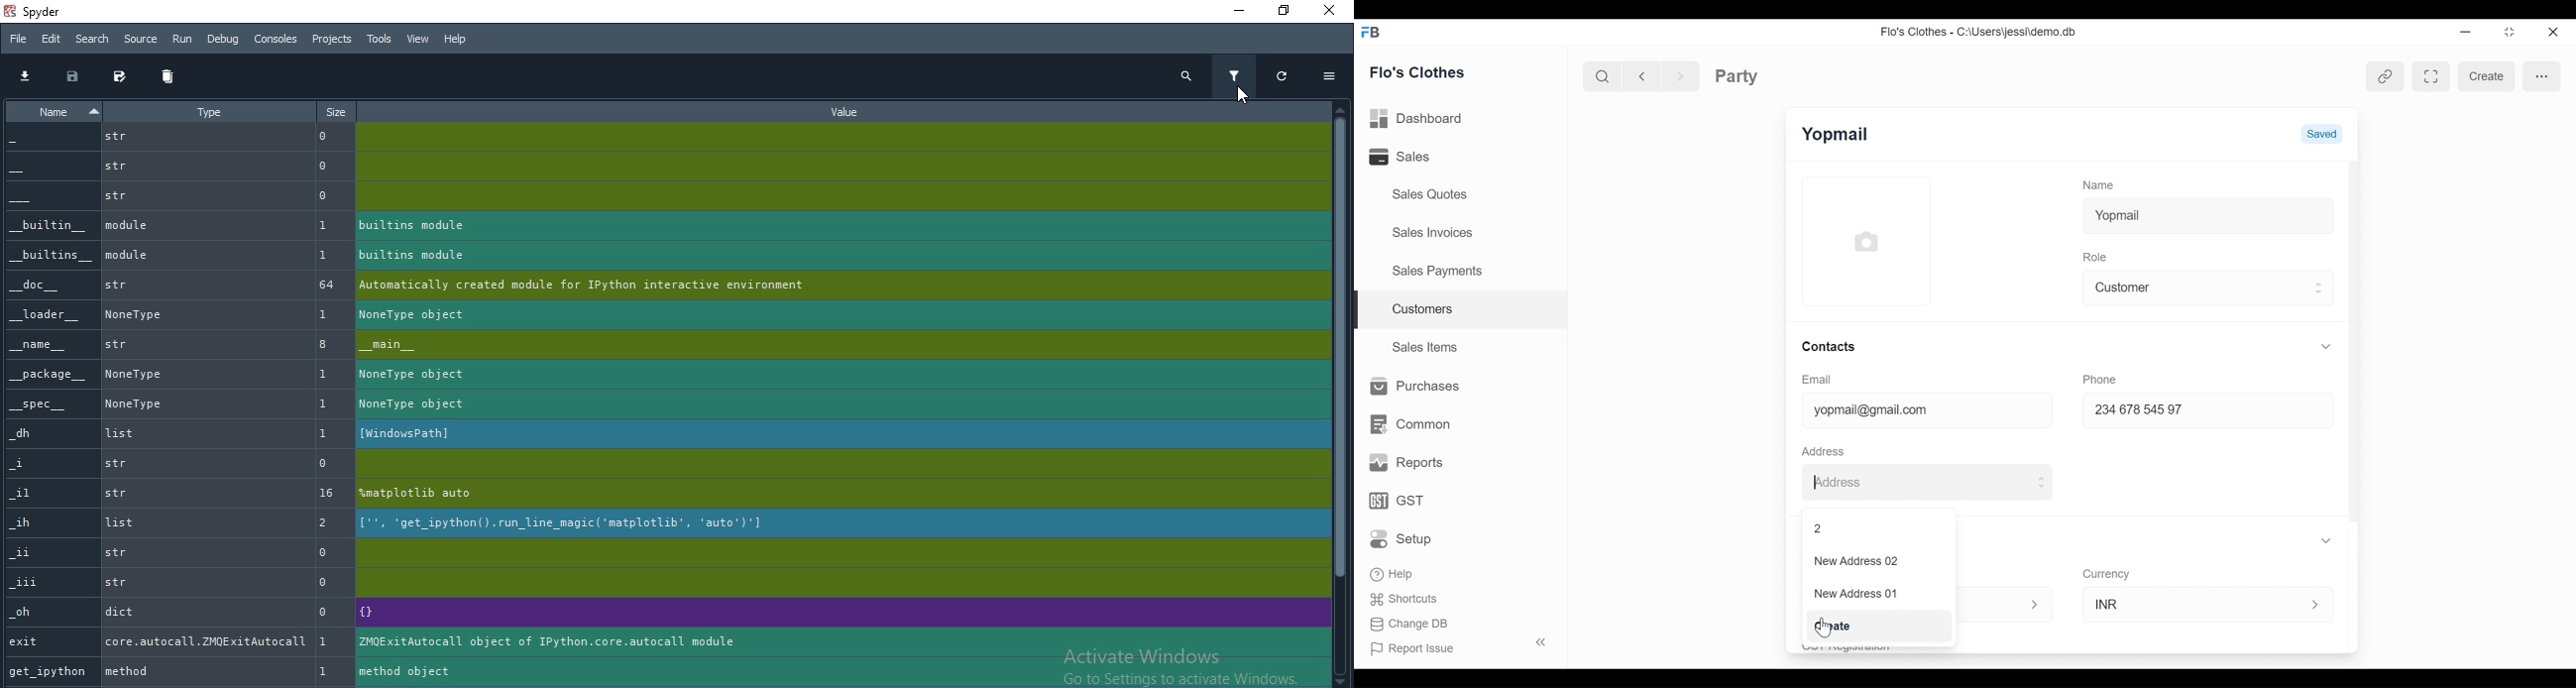 Image resolution: width=2576 pixels, height=700 pixels. Describe the element at coordinates (2177, 412) in the screenshot. I see `234678 54597` at that location.